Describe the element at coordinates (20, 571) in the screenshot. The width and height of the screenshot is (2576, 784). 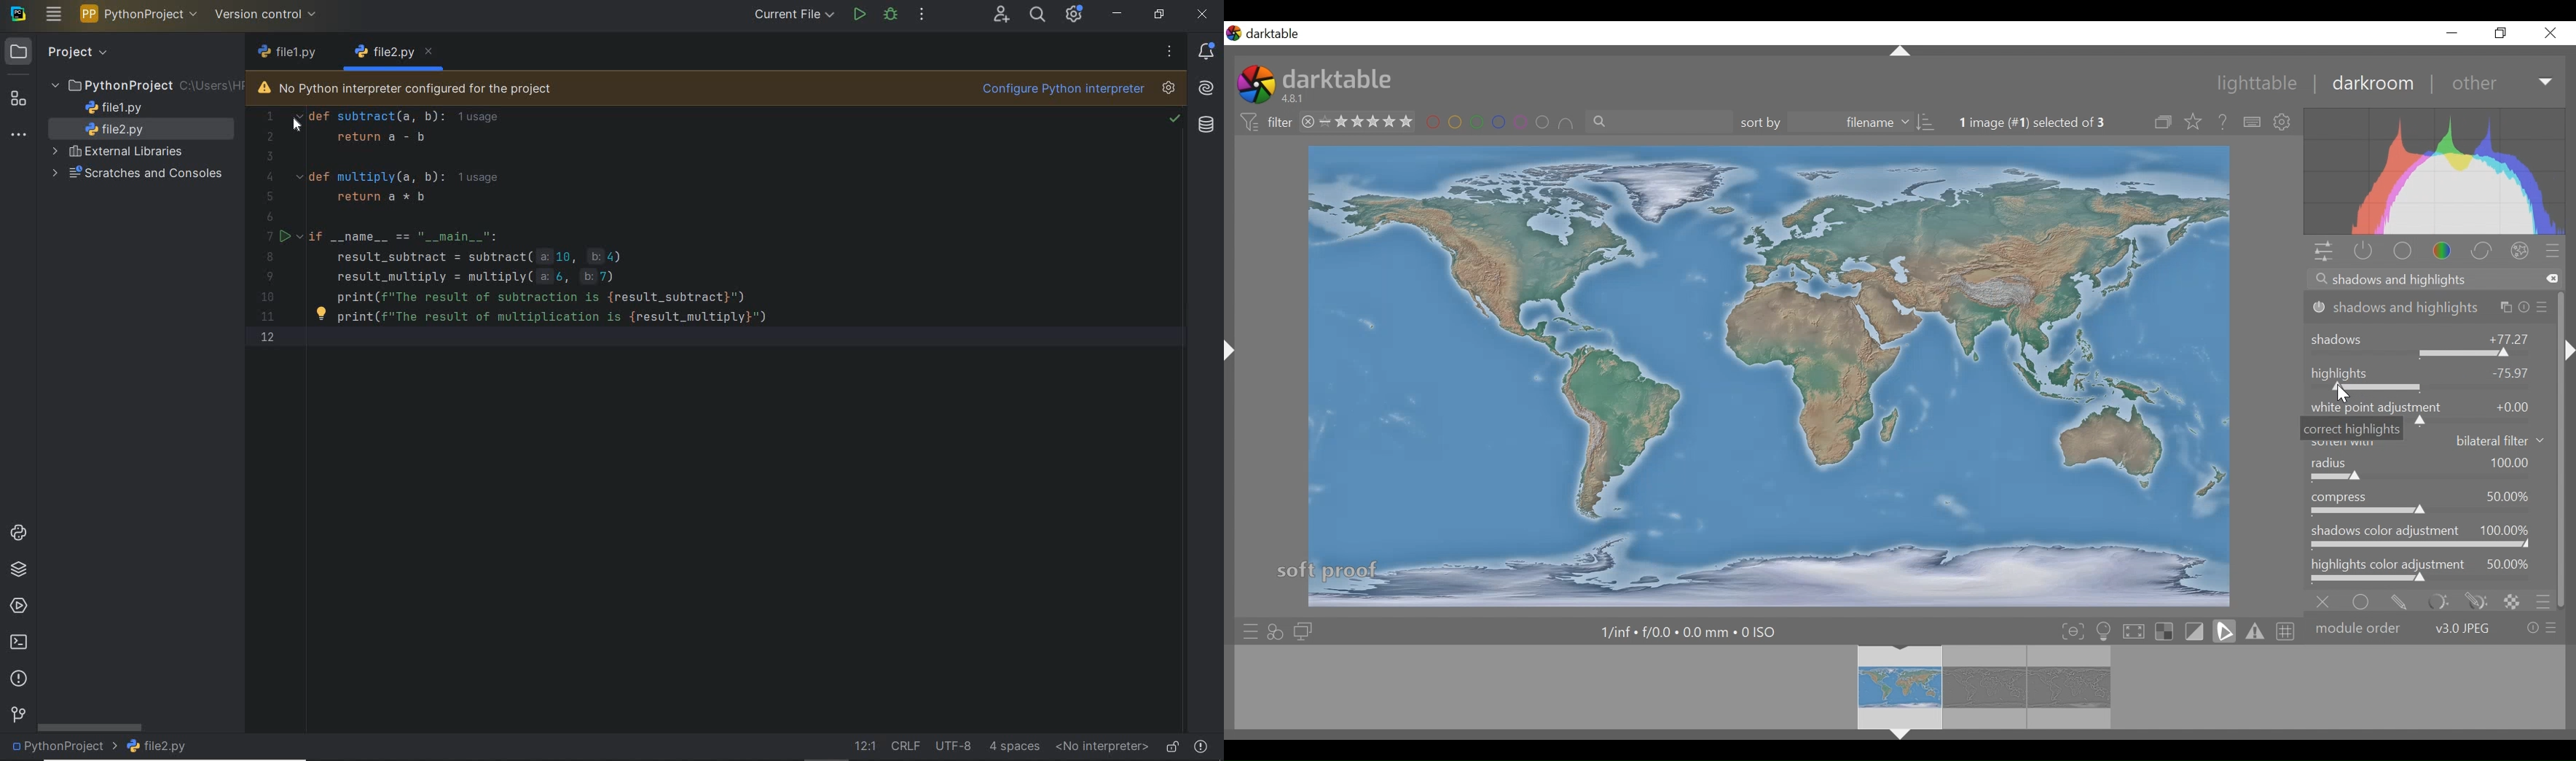
I see `python packages` at that location.